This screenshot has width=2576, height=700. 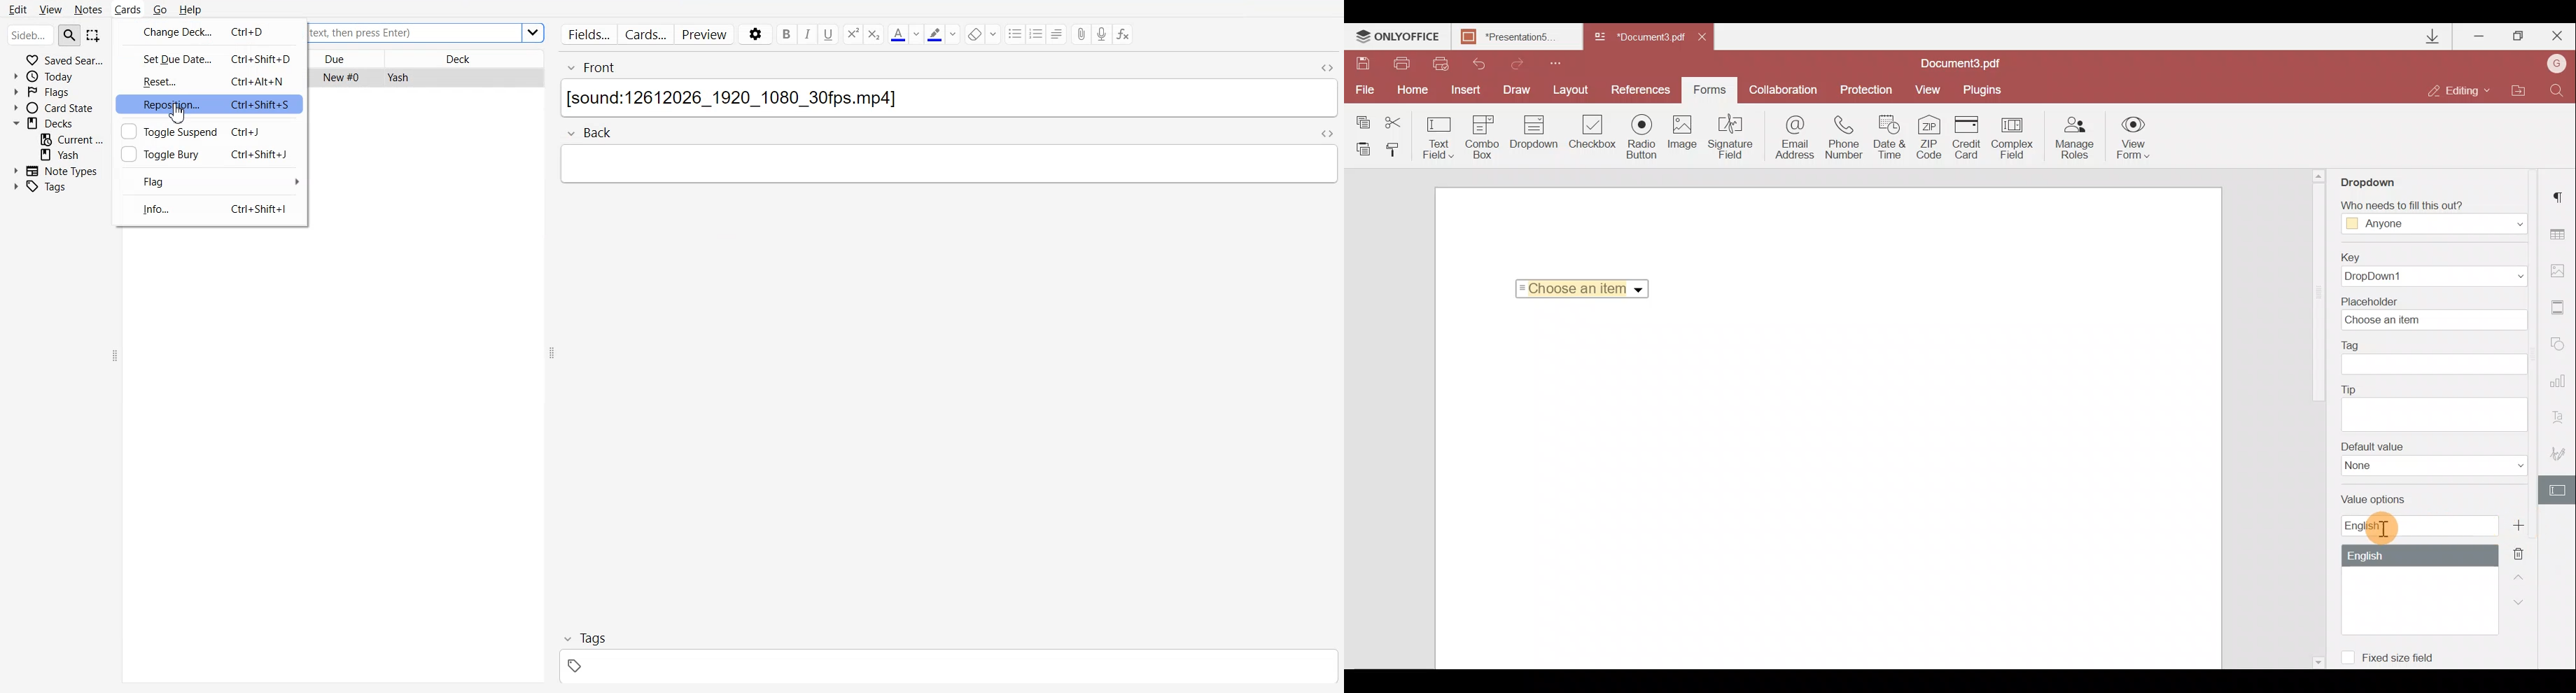 I want to click on Select, so click(x=94, y=36).